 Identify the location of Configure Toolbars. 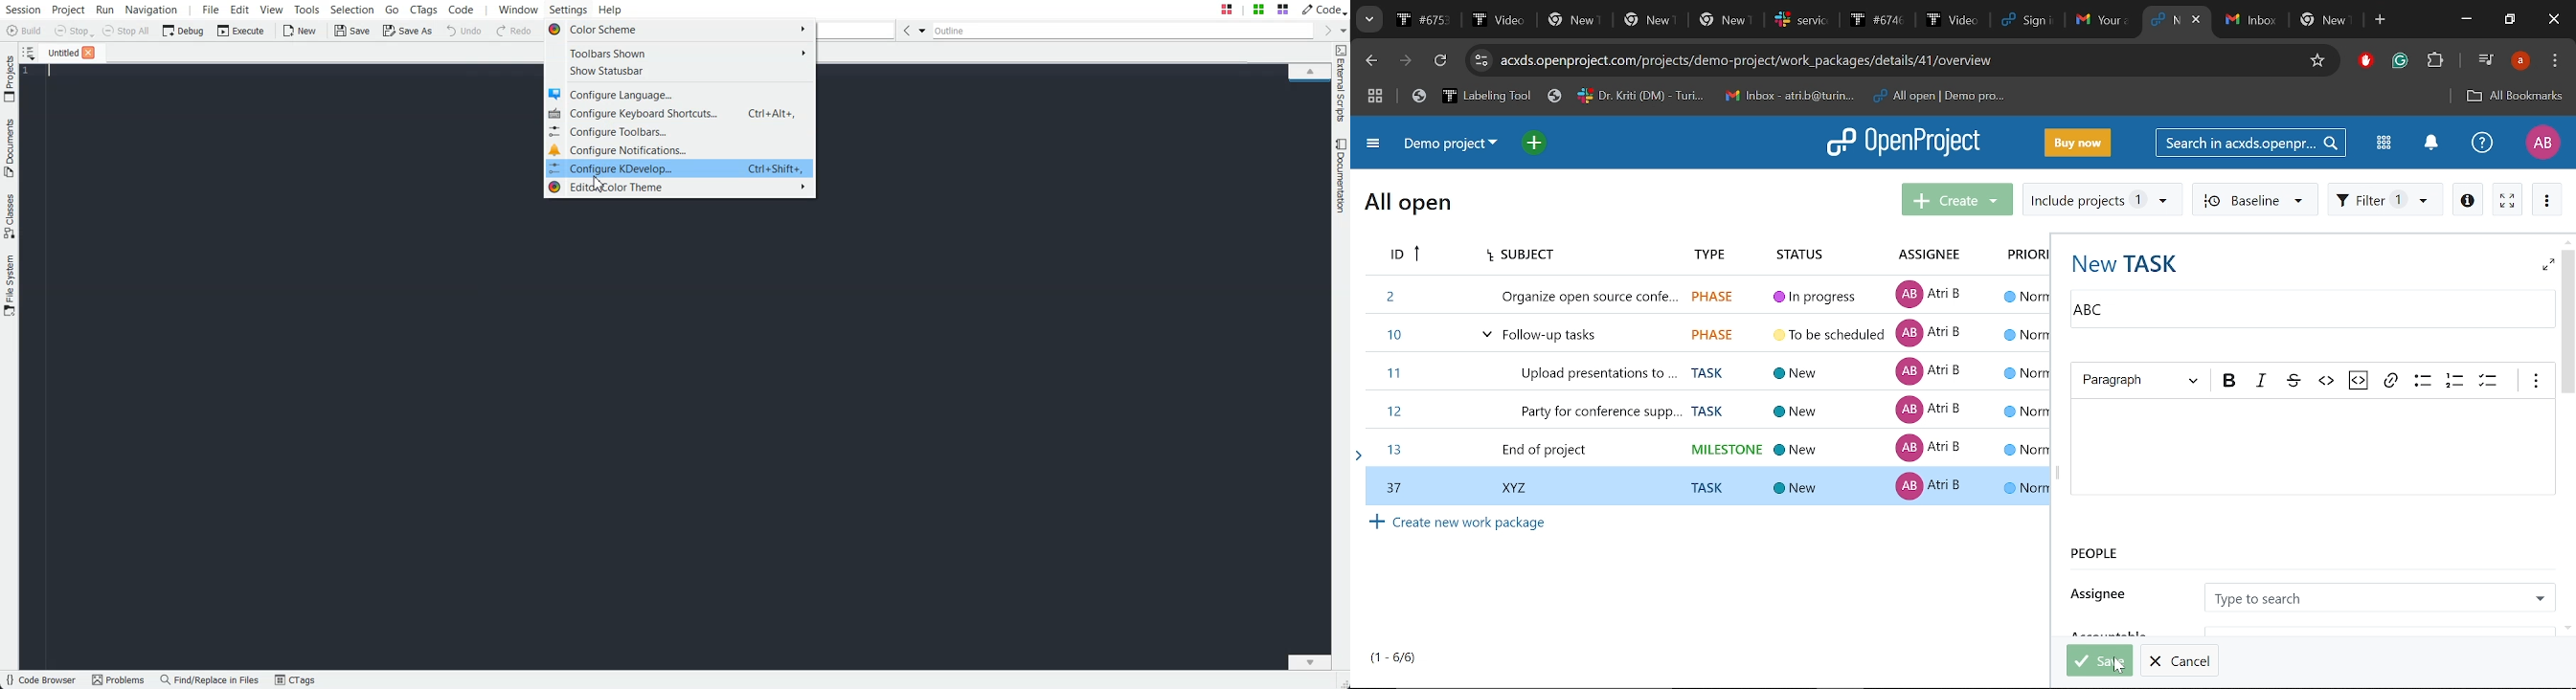
(680, 131).